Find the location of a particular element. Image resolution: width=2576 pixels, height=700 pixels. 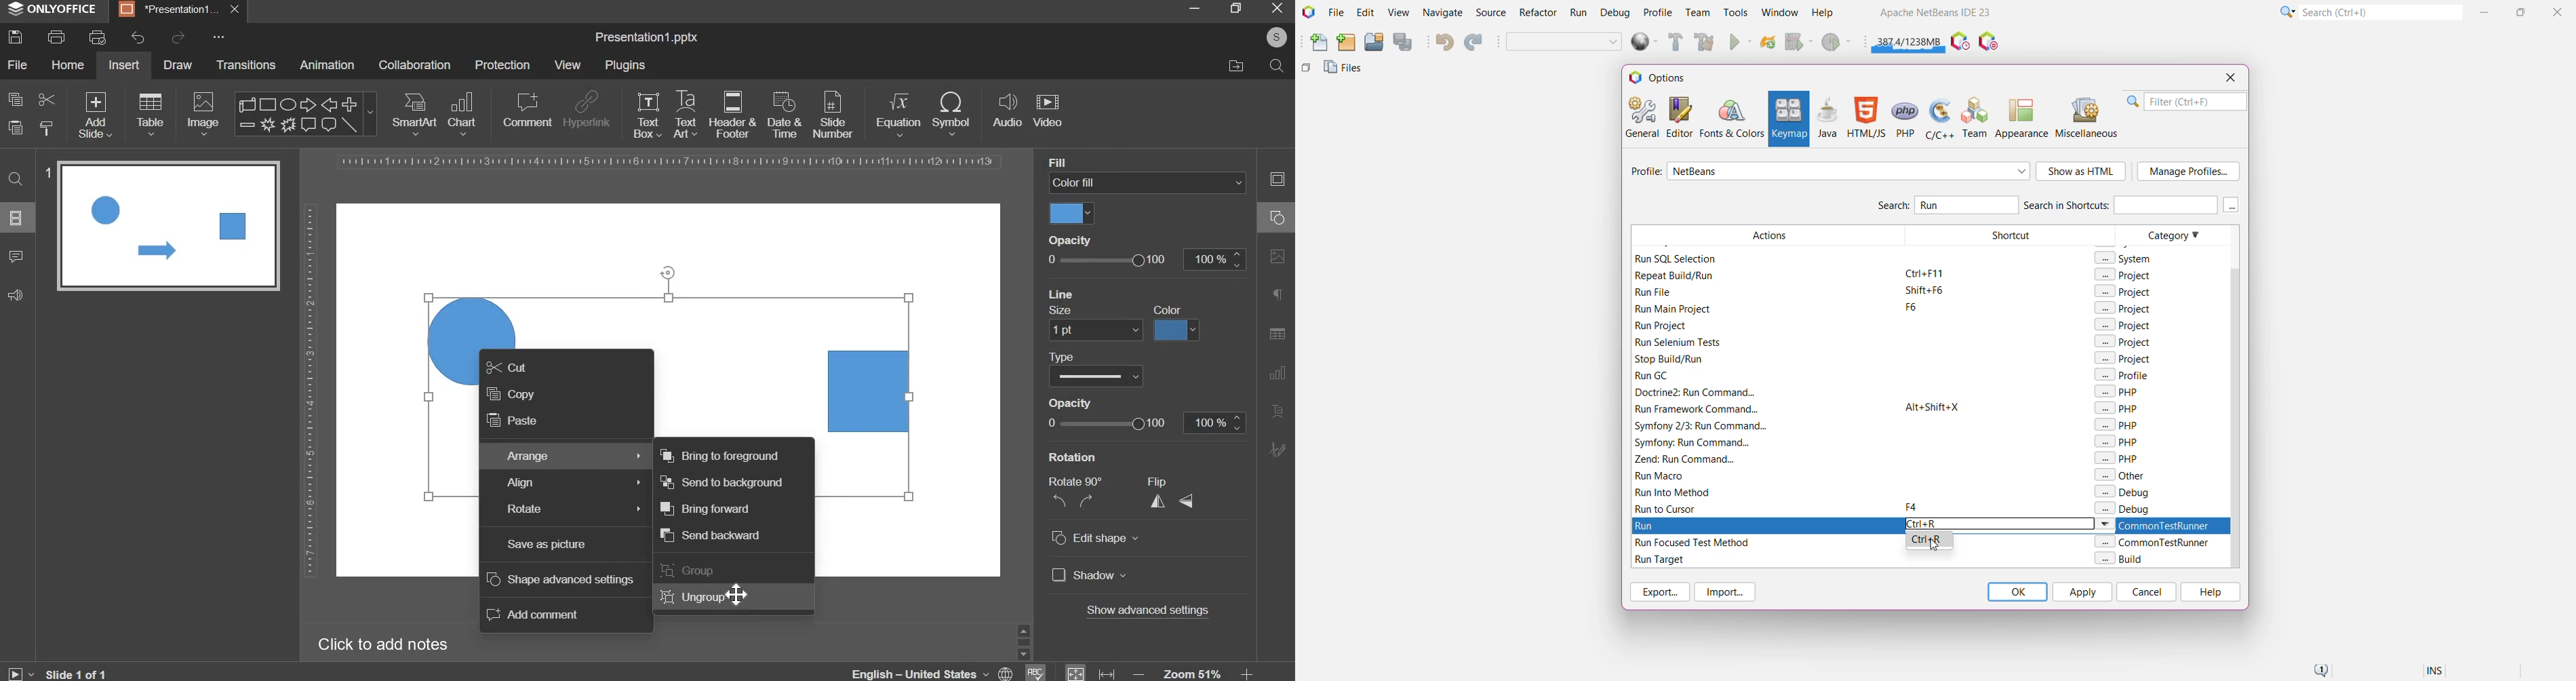

Slide1 of 1 is located at coordinates (77, 674).